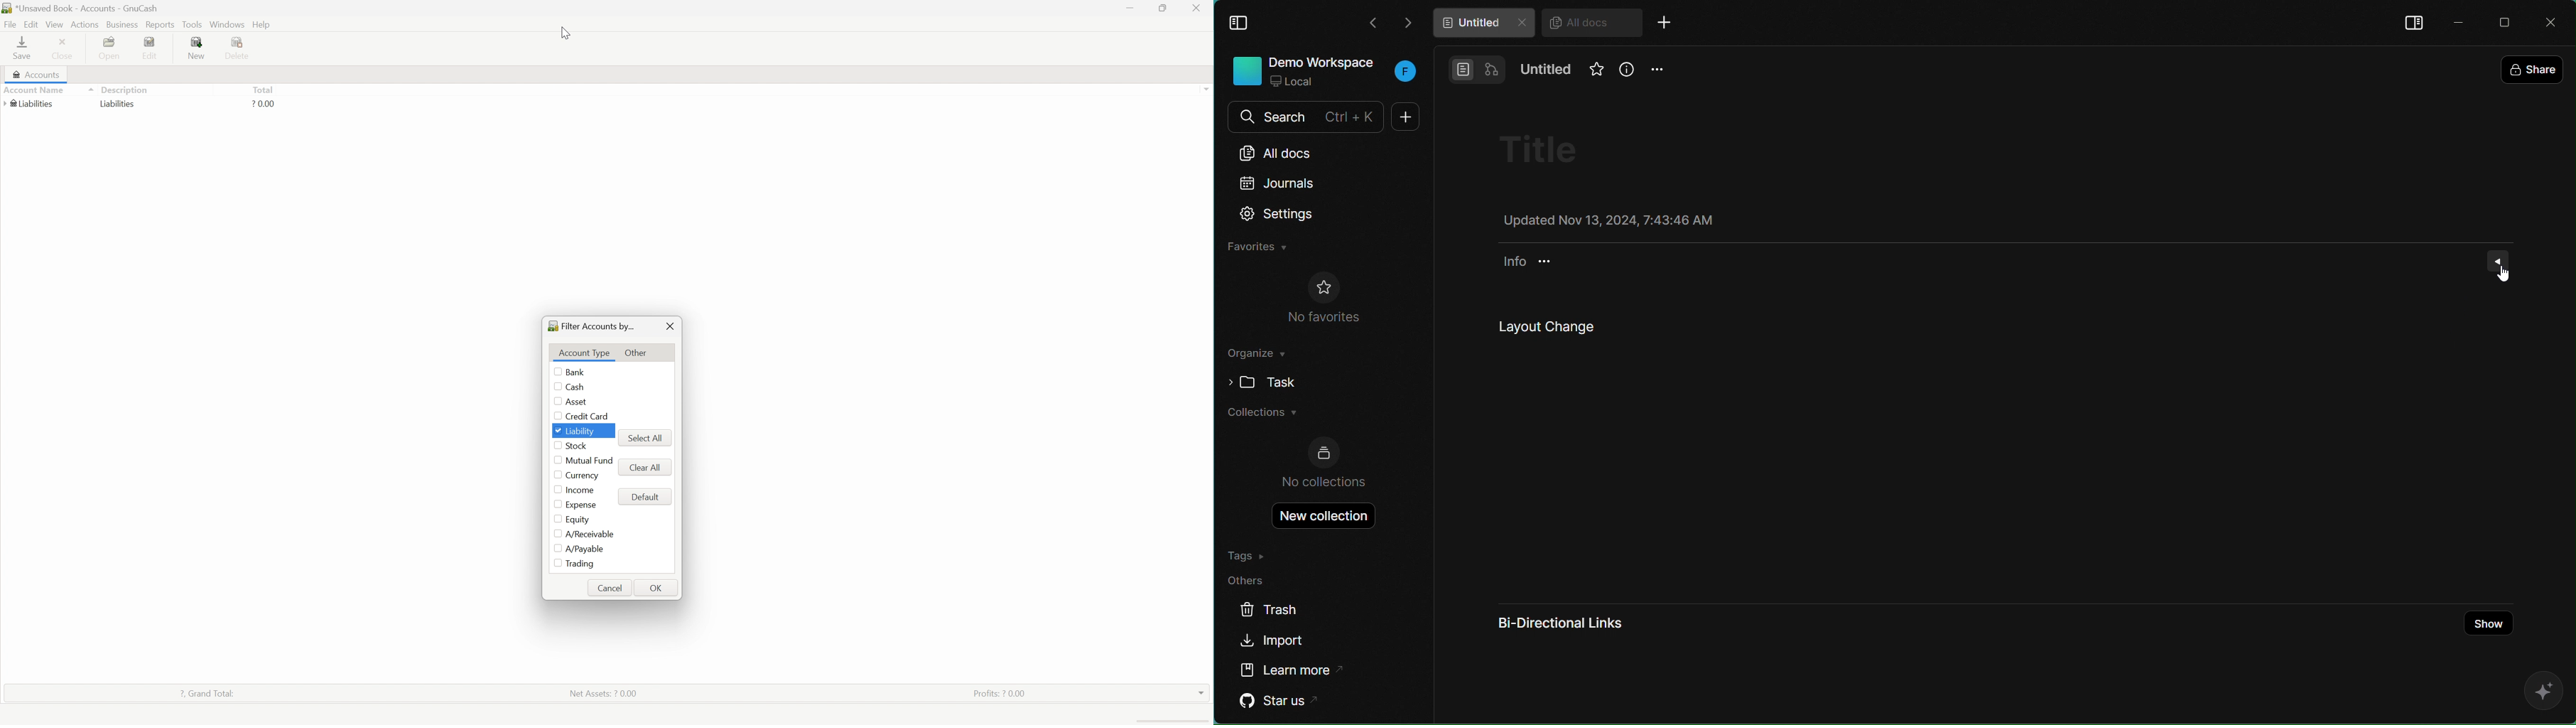 Image resolution: width=2576 pixels, height=728 pixels. What do you see at coordinates (644, 466) in the screenshot?
I see `Clear all` at bounding box center [644, 466].